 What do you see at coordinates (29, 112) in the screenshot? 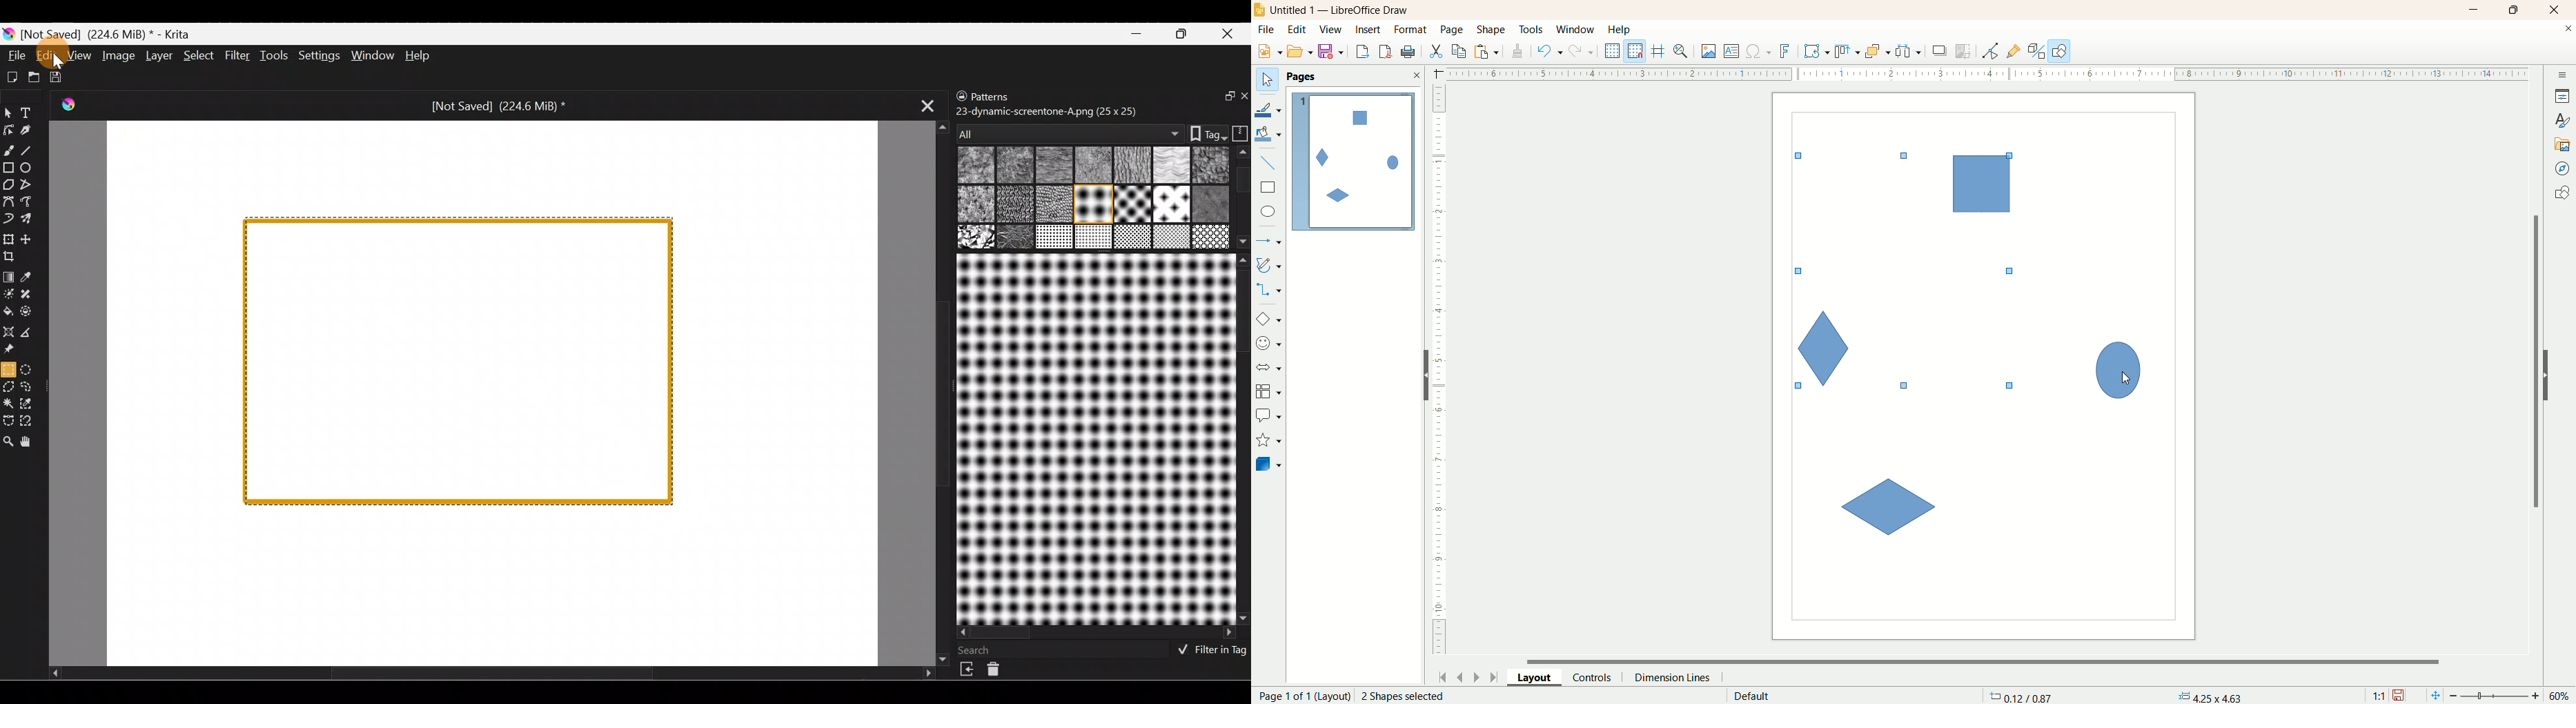
I see `Text tool` at bounding box center [29, 112].